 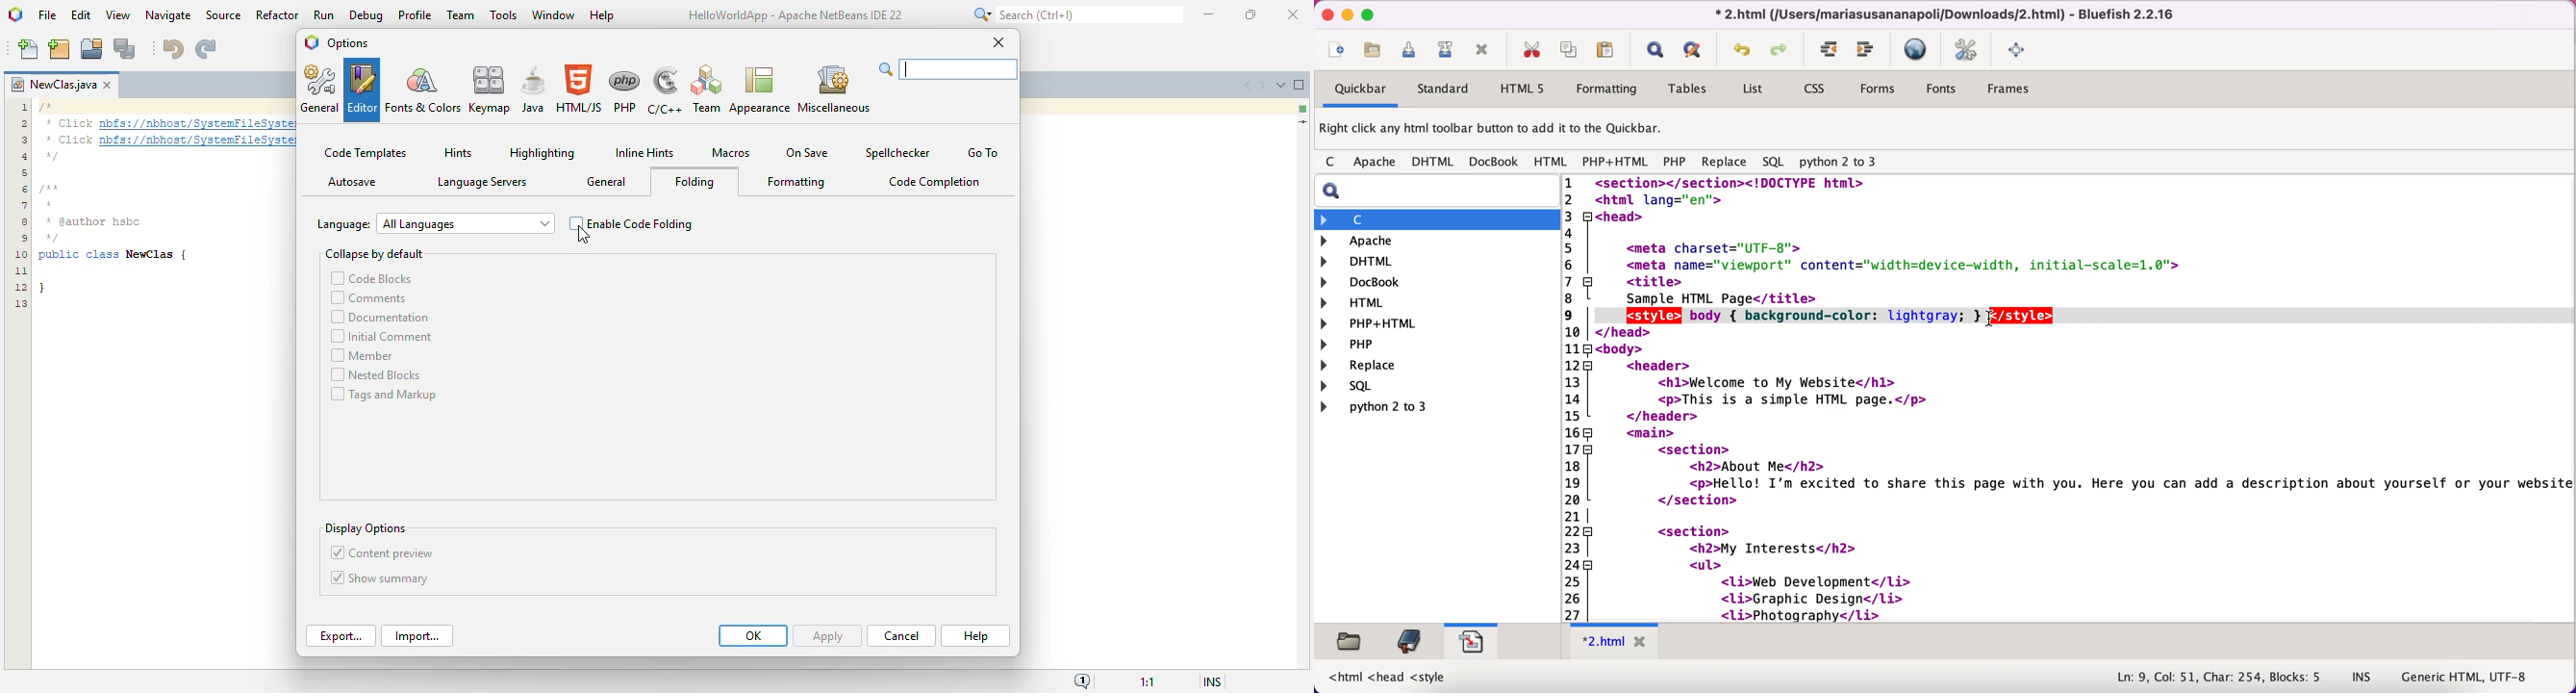 What do you see at coordinates (2363, 678) in the screenshot?
I see `ins` at bounding box center [2363, 678].